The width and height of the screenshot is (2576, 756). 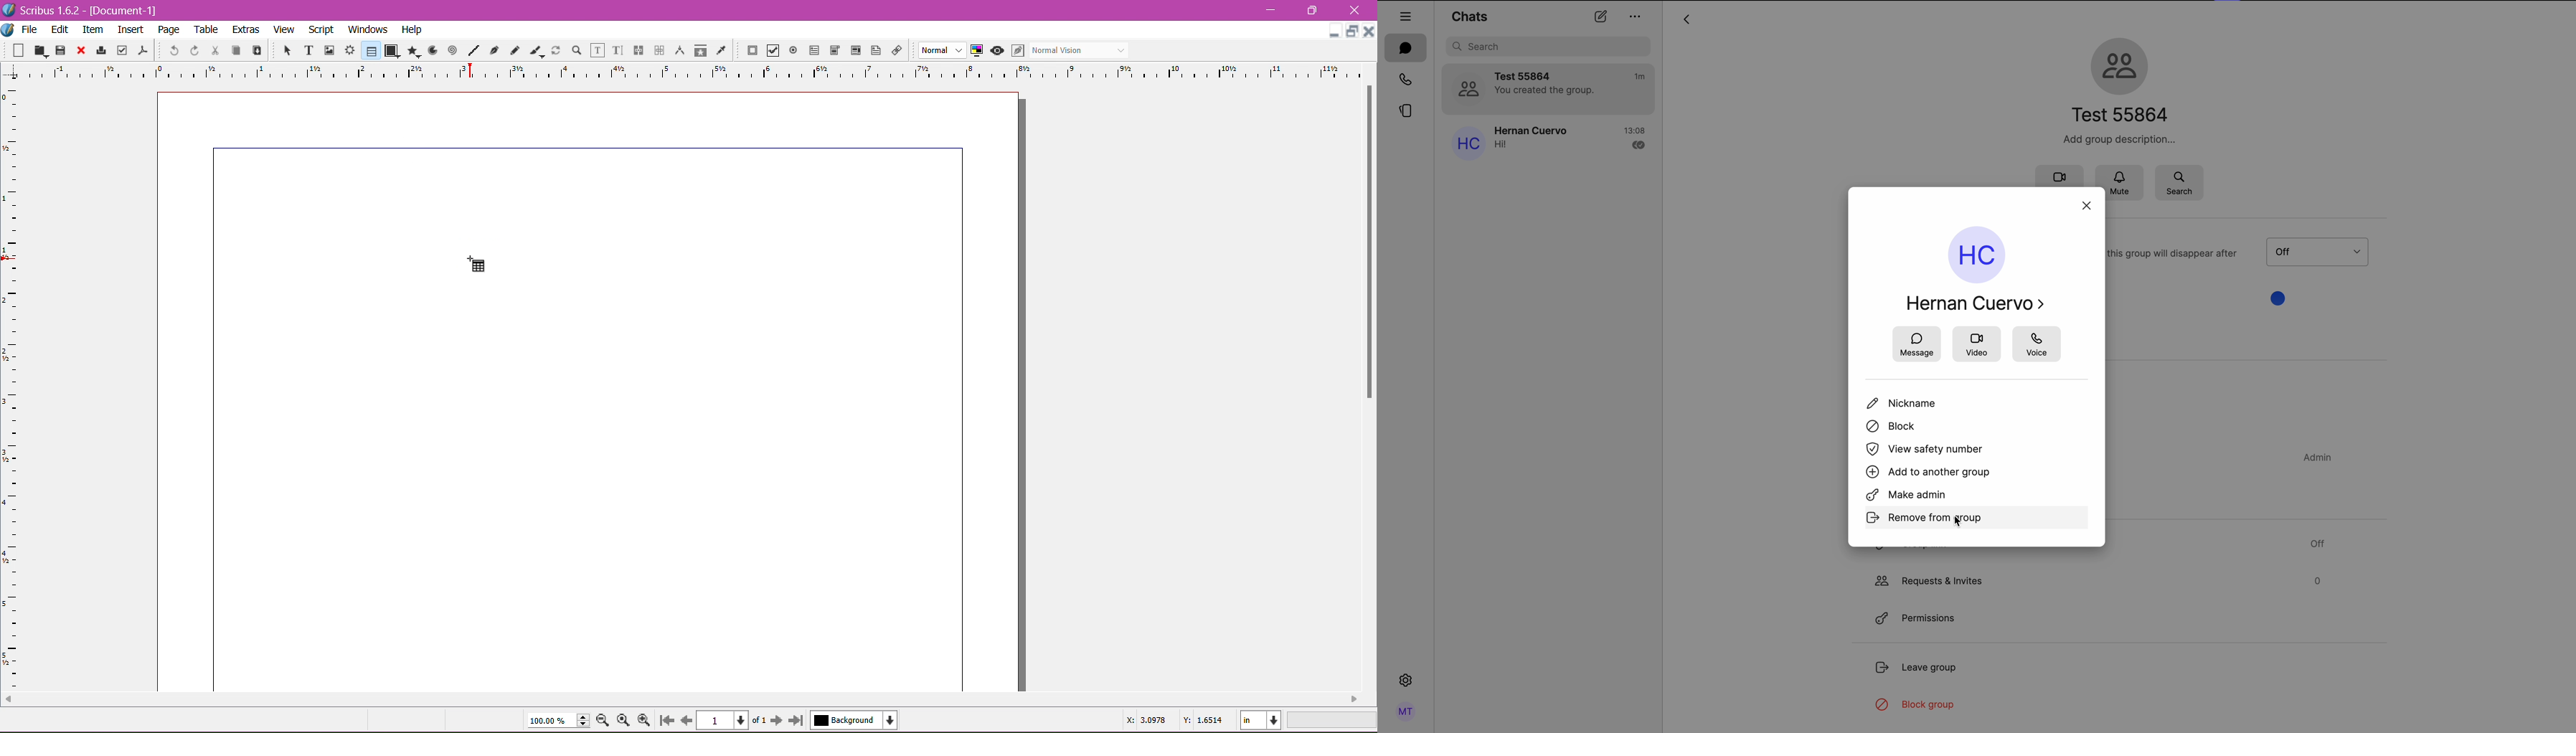 I want to click on Table icon, so click(x=477, y=263).